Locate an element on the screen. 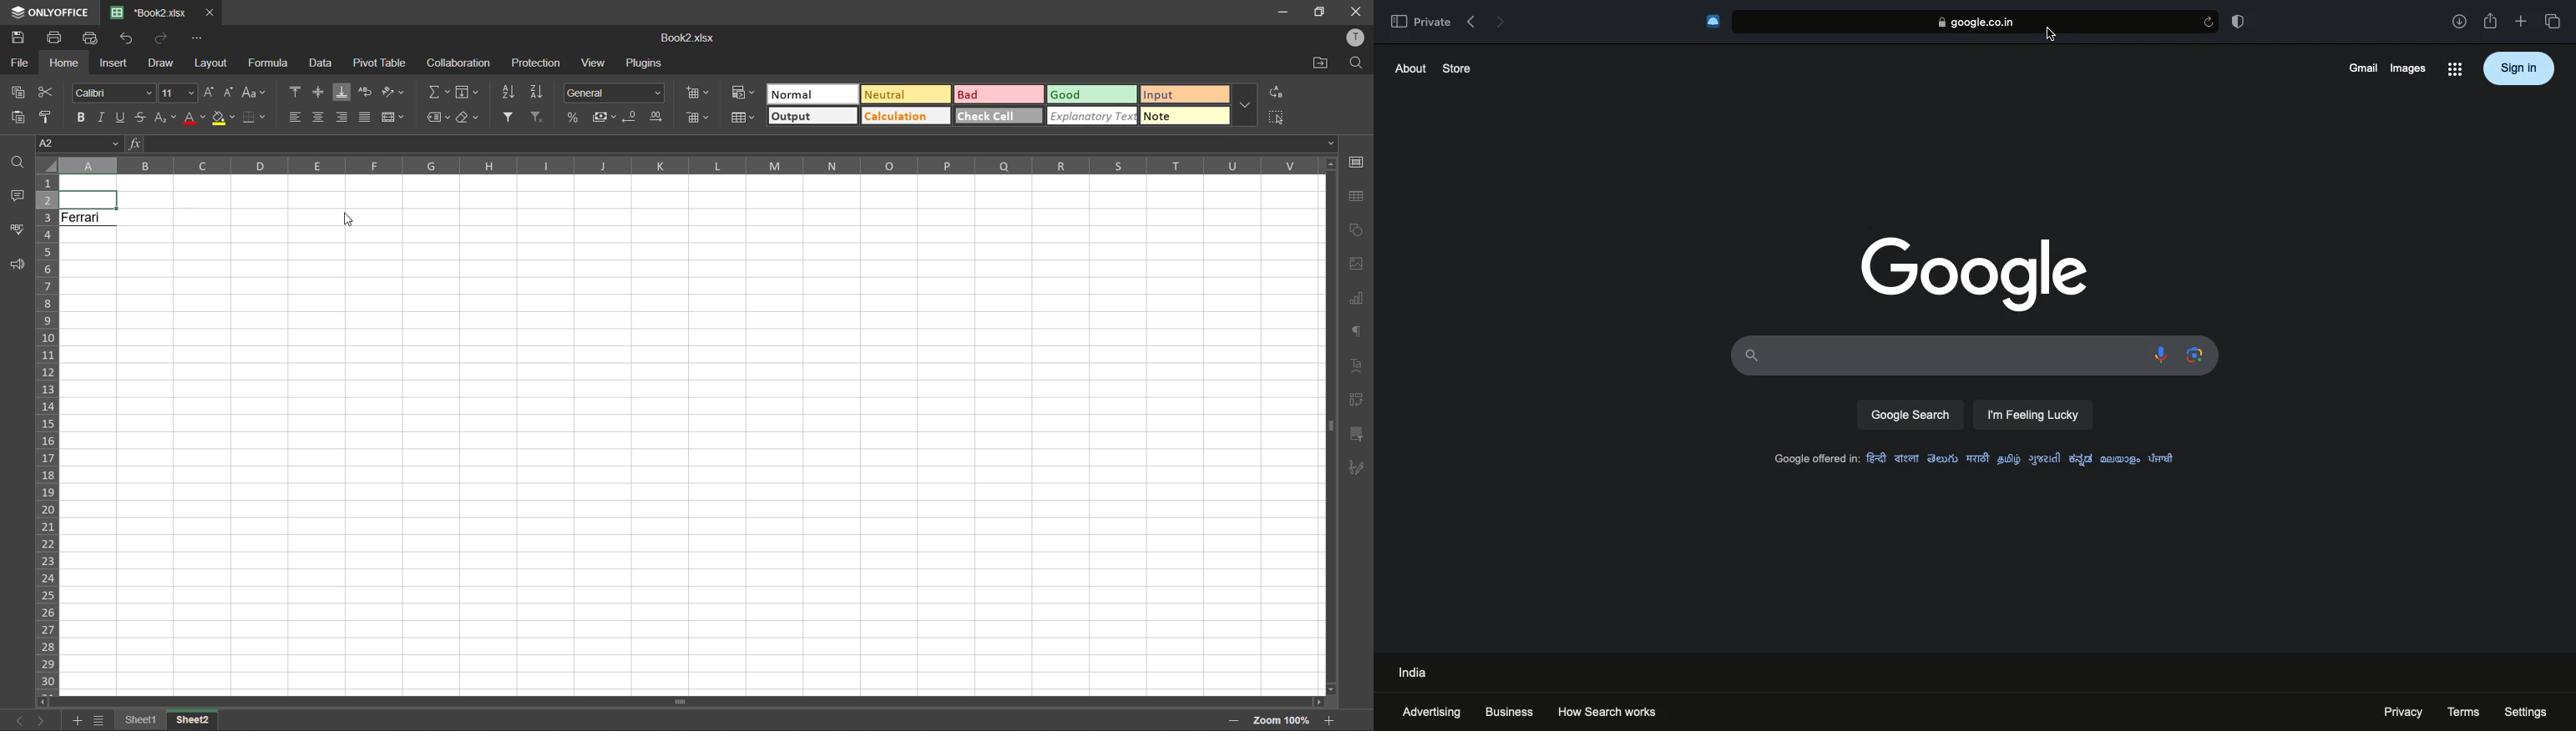 Image resolution: width=2576 pixels, height=756 pixels. audio recorder is located at coordinates (2158, 355).